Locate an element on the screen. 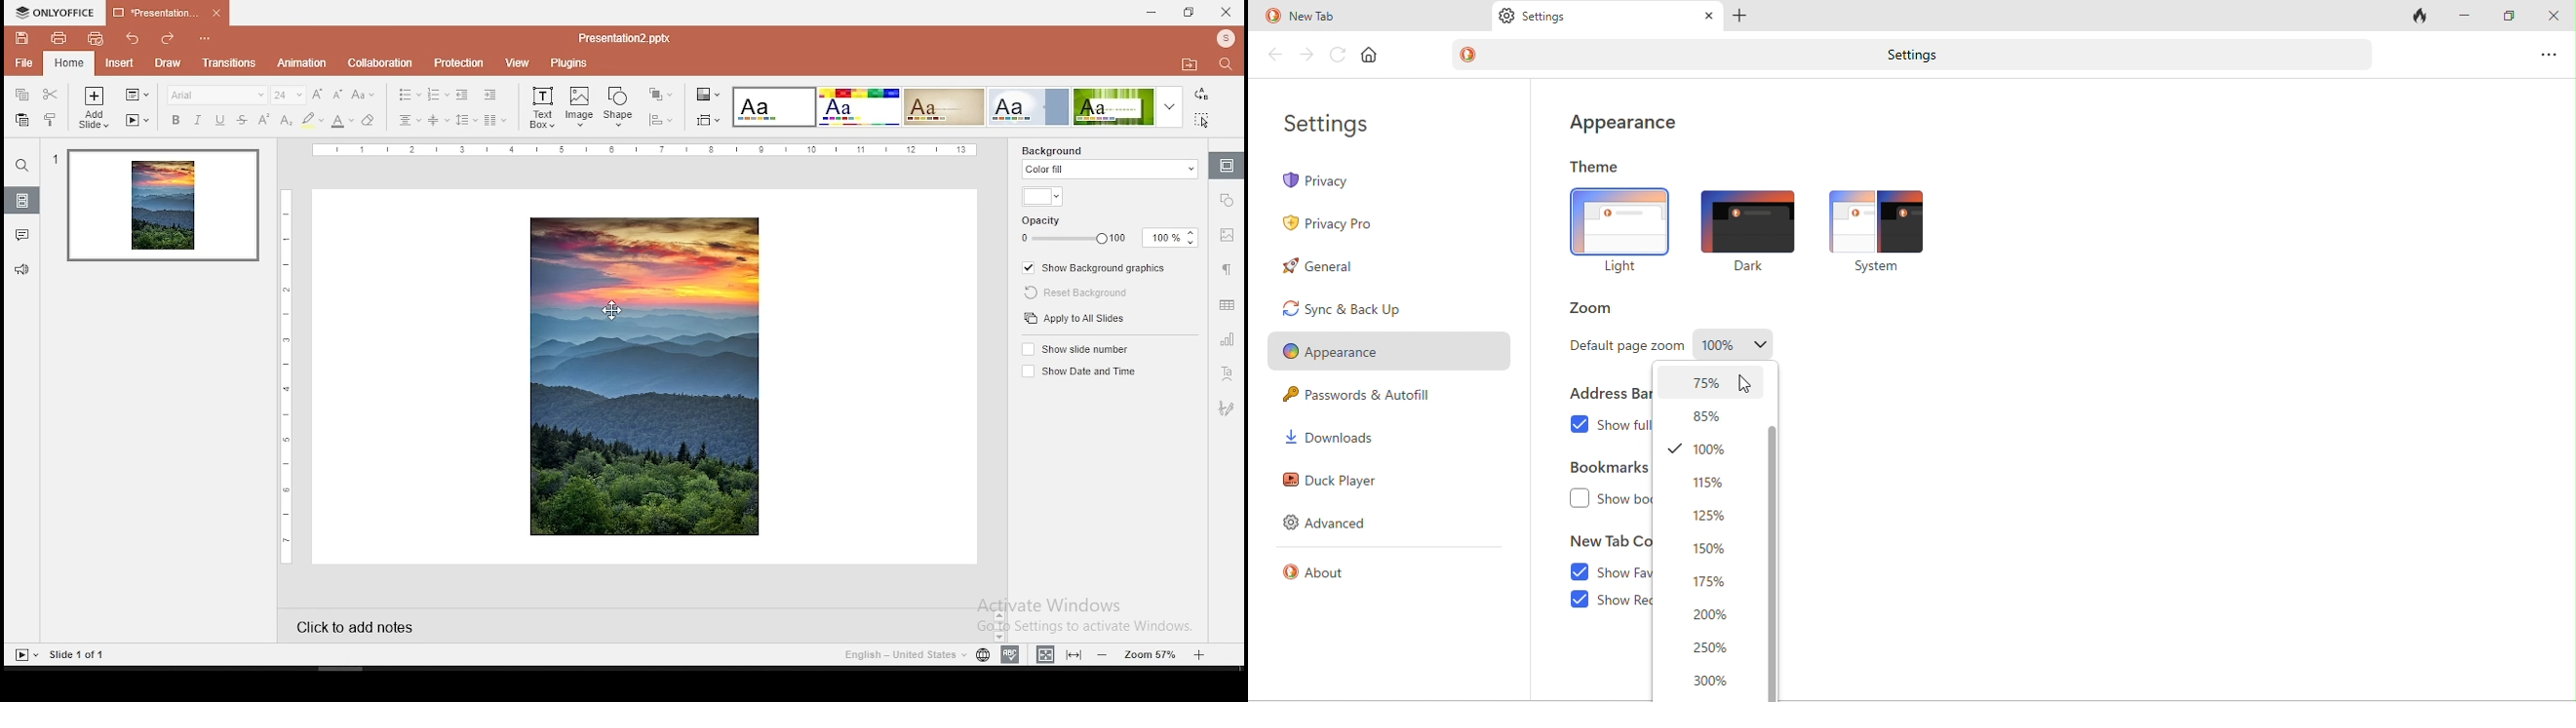 This screenshot has width=2576, height=728. bold is located at coordinates (174, 120).